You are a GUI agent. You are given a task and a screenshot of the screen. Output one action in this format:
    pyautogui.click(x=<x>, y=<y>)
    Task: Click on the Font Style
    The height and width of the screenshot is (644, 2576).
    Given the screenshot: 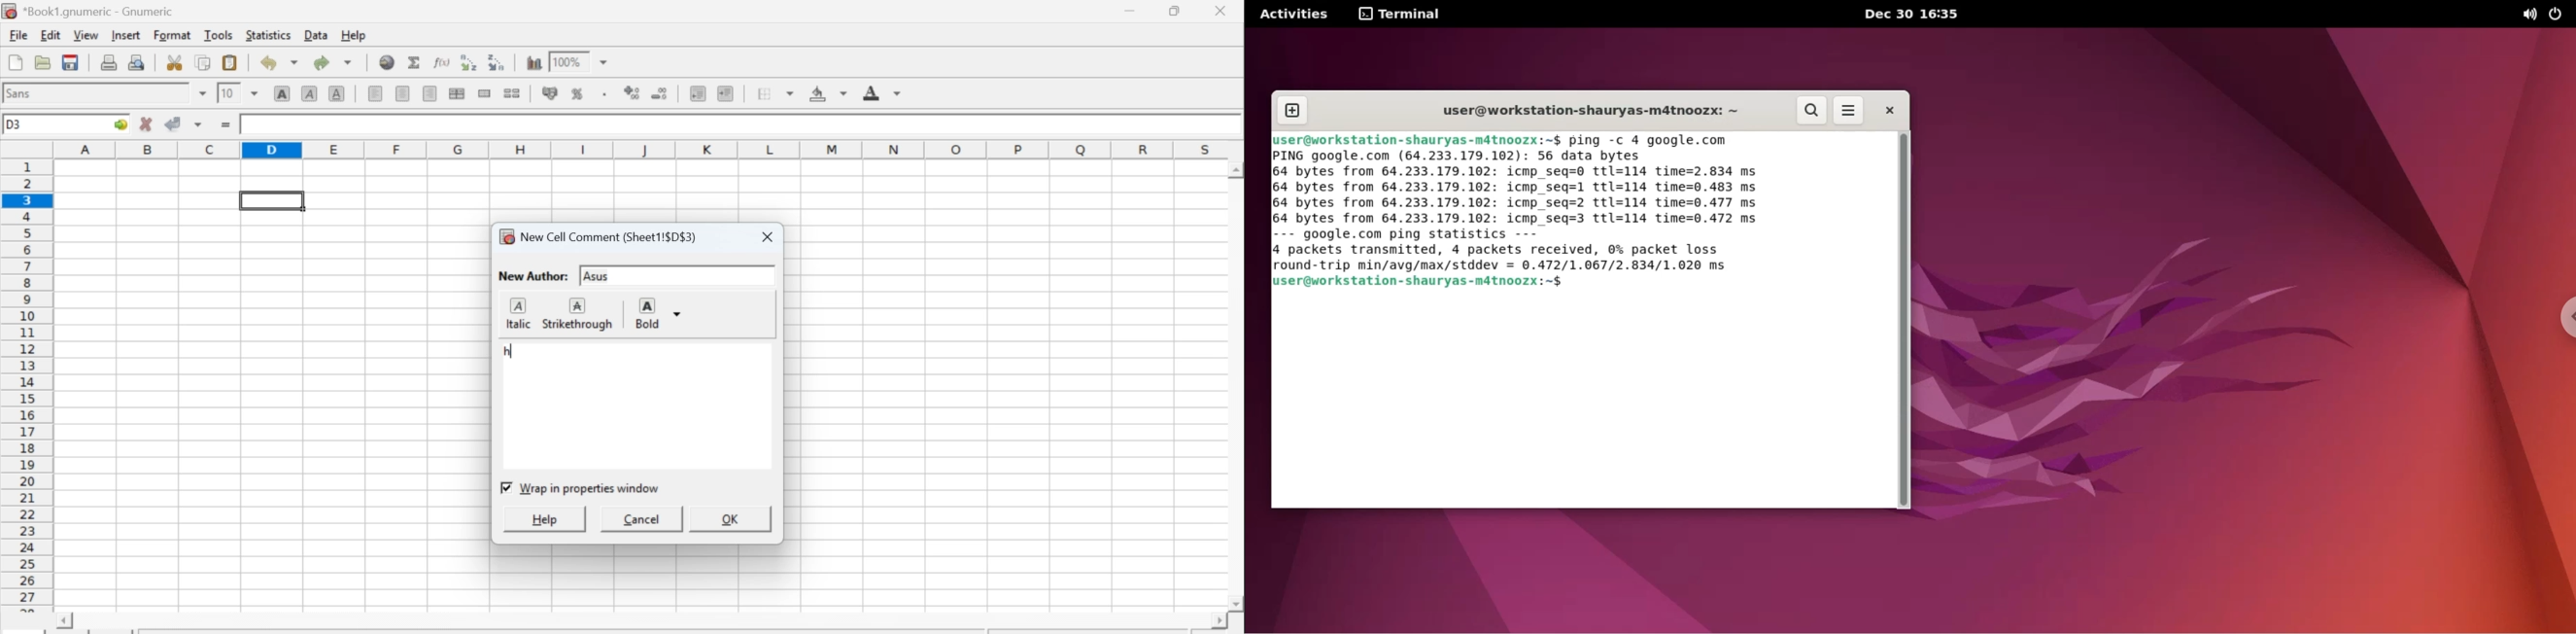 What is the action you would take?
    pyautogui.click(x=97, y=95)
    